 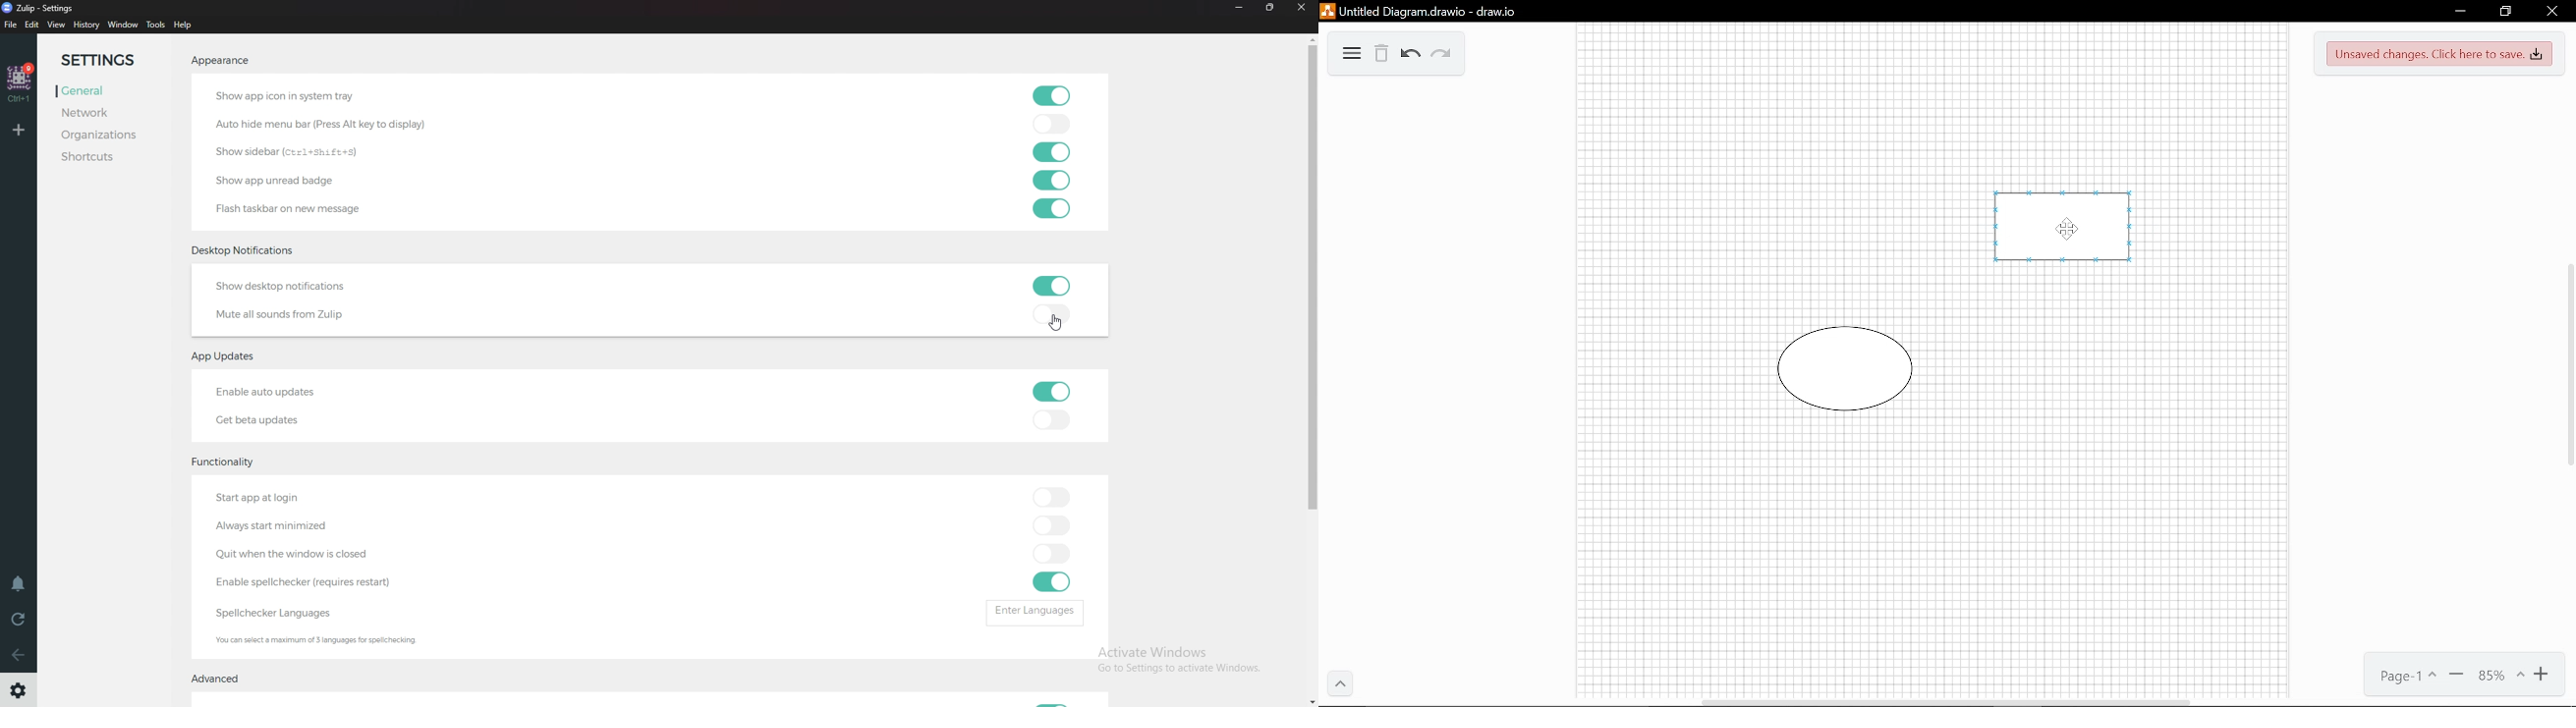 What do you see at coordinates (312, 582) in the screenshot?
I see `enable Spell Checker` at bounding box center [312, 582].